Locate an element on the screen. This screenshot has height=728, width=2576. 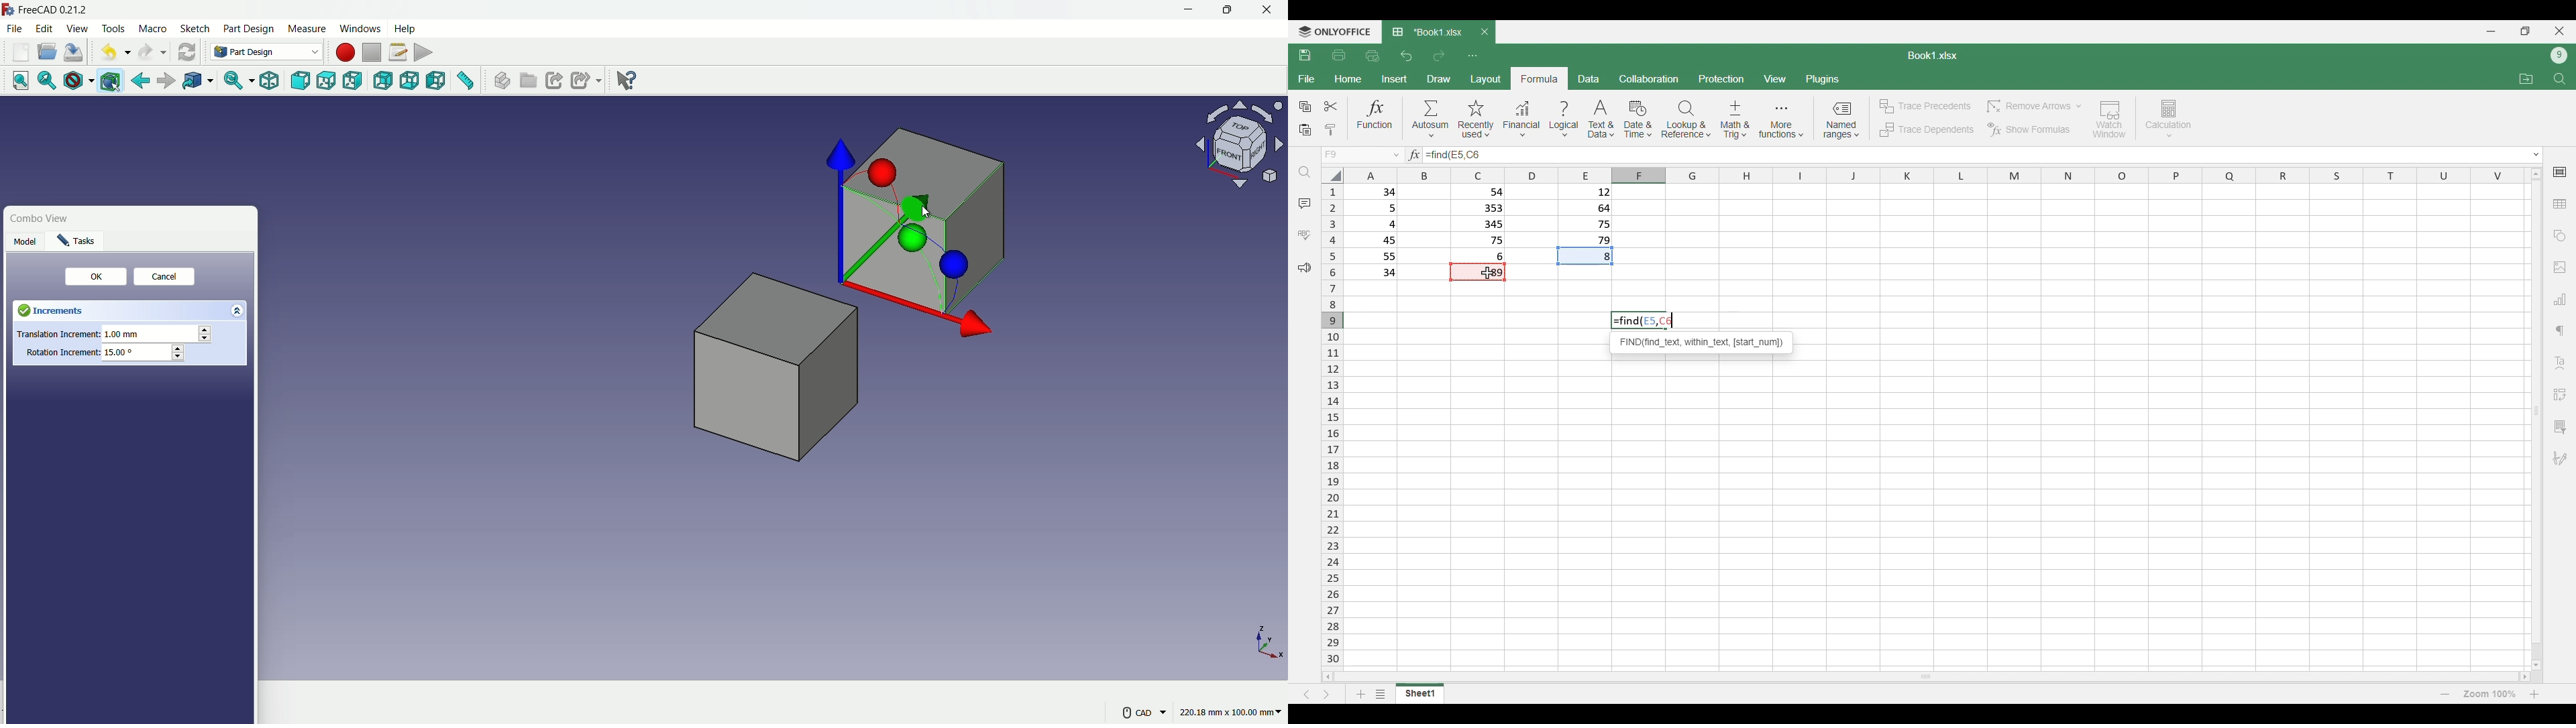
Filled cells is located at coordinates (1586, 215).